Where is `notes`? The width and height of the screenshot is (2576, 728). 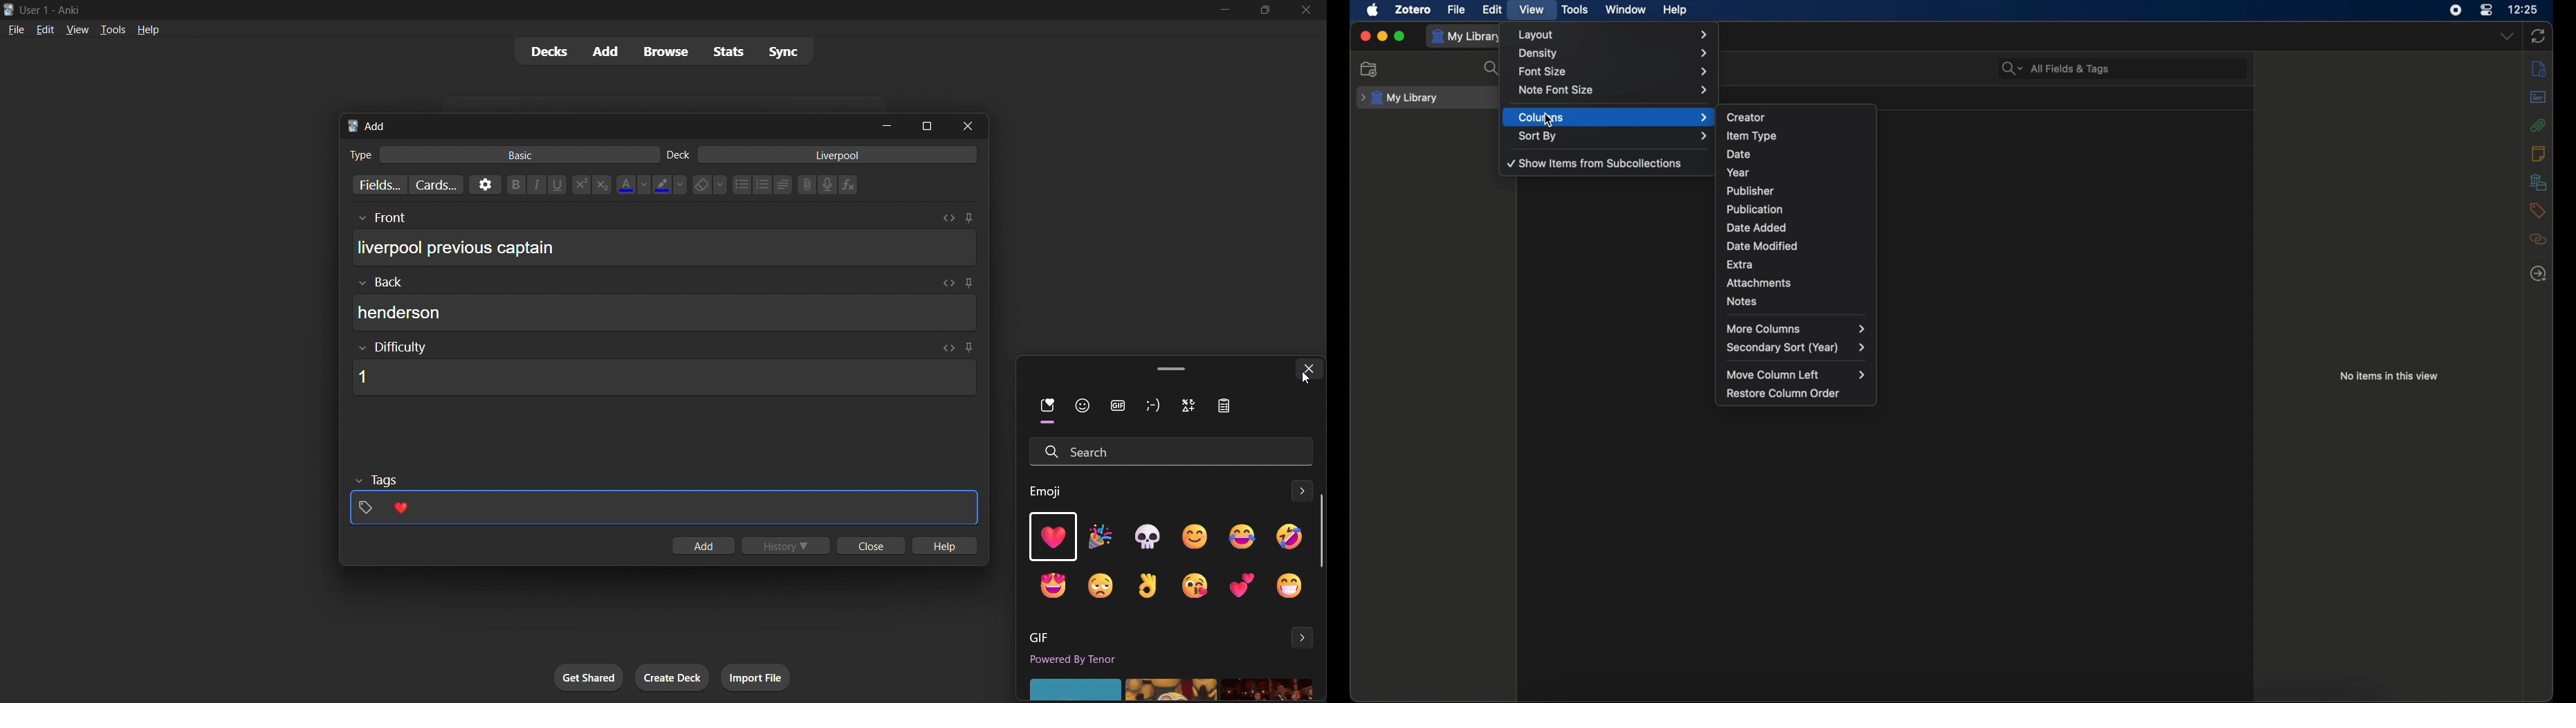 notes is located at coordinates (2540, 154).